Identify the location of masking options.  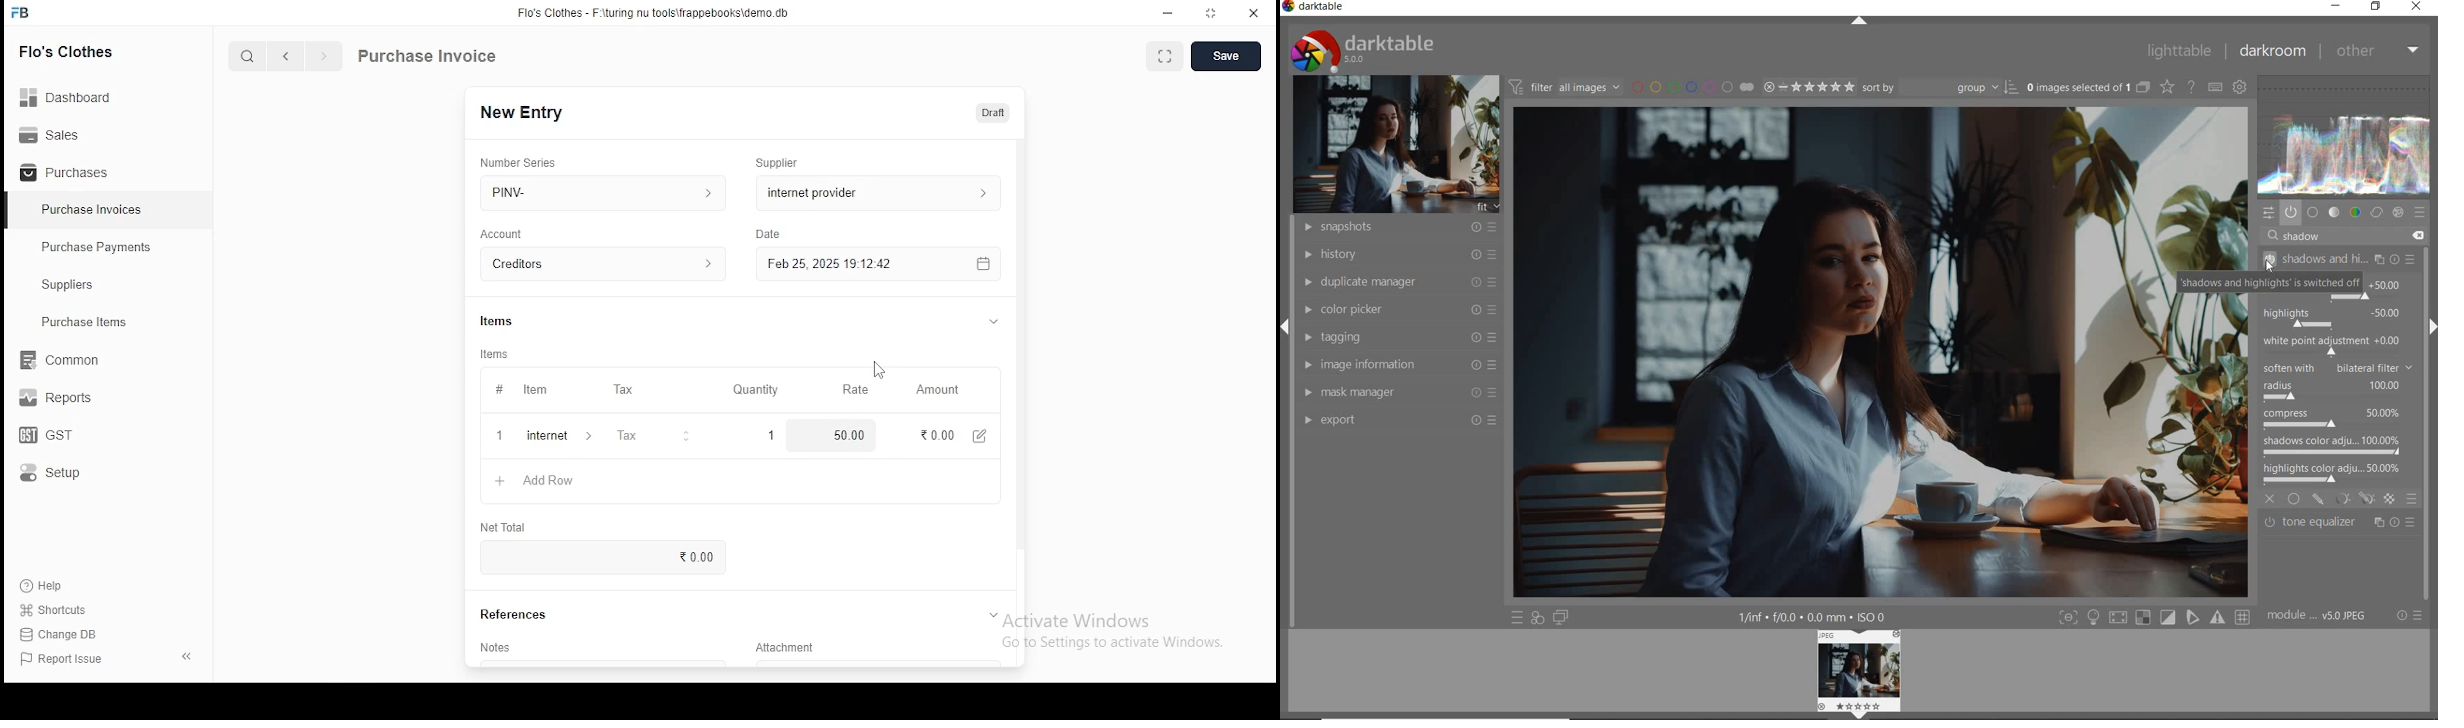
(2354, 499).